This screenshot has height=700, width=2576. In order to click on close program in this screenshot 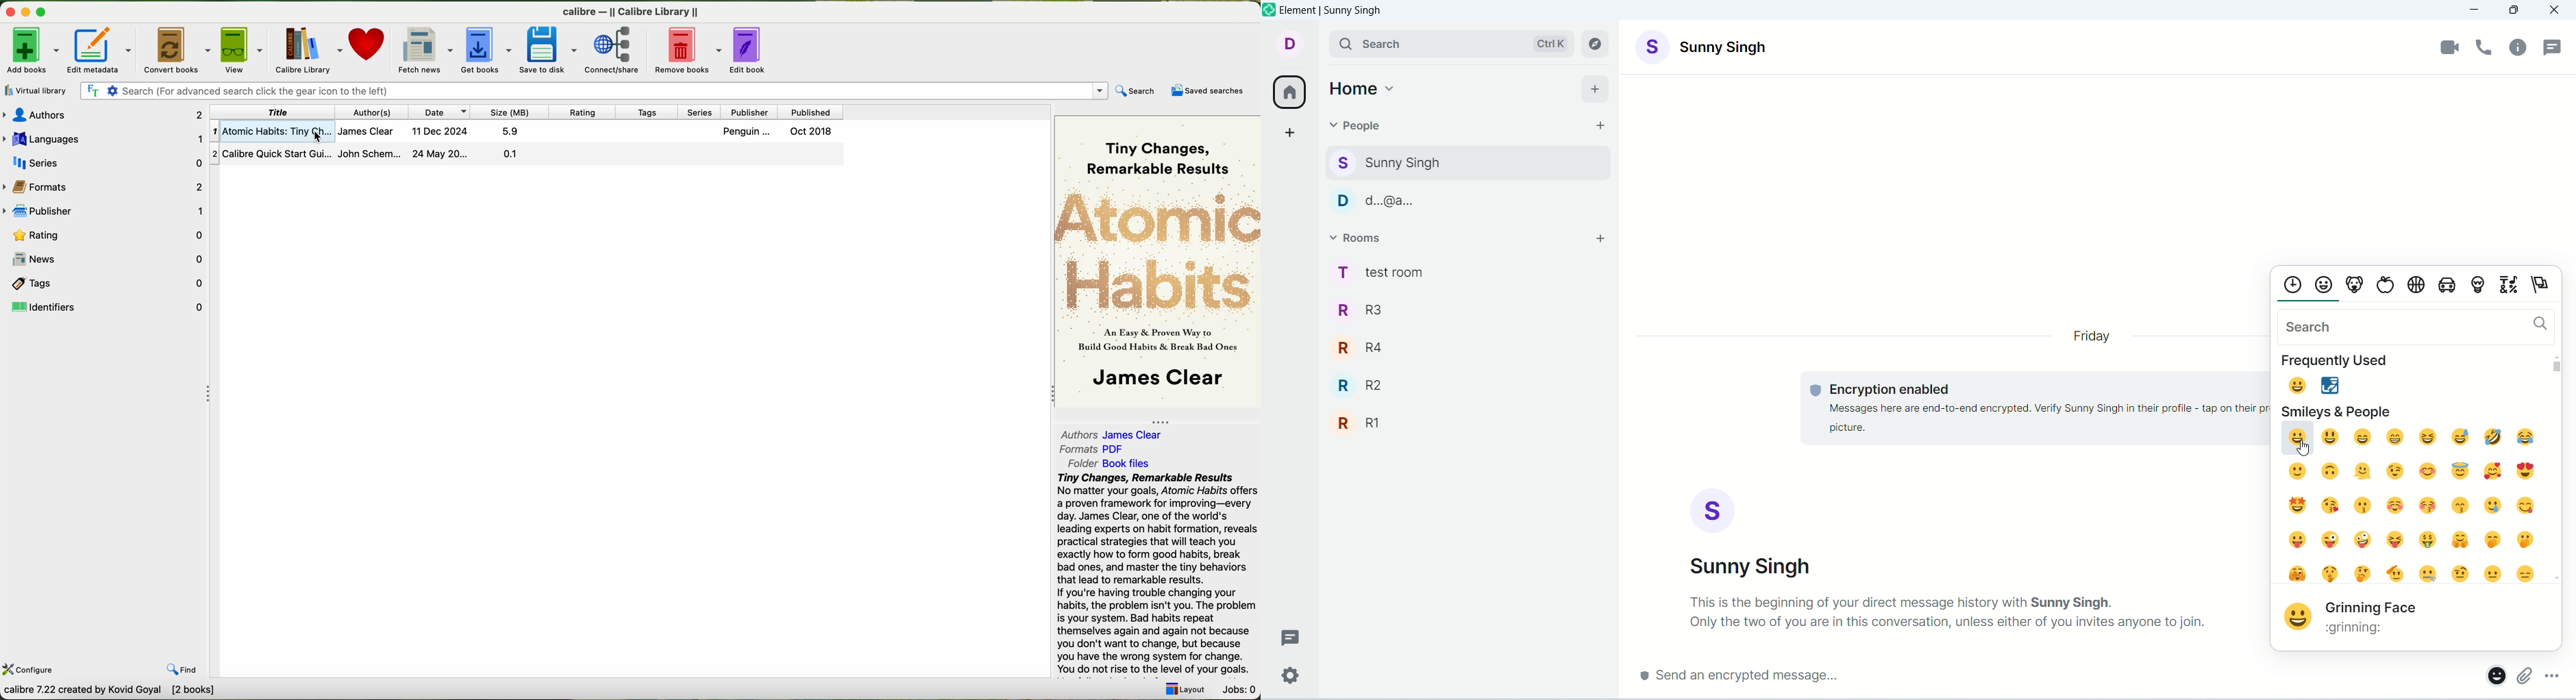, I will do `click(9, 13)`.